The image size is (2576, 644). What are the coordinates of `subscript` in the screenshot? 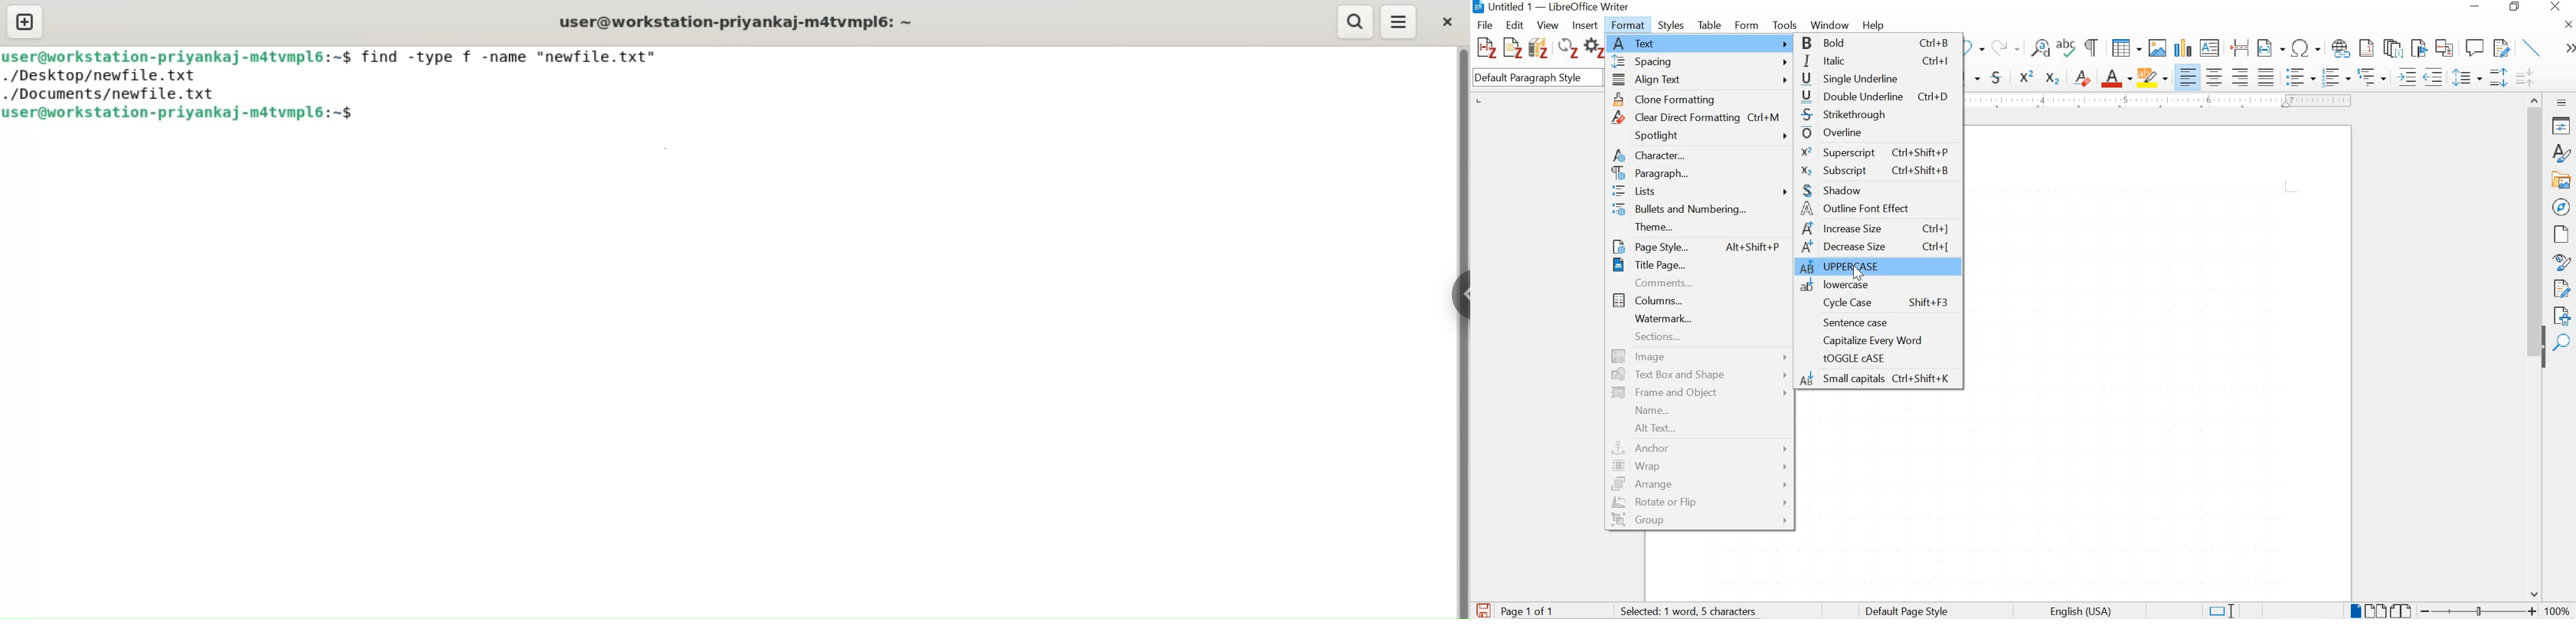 It's located at (2052, 78).